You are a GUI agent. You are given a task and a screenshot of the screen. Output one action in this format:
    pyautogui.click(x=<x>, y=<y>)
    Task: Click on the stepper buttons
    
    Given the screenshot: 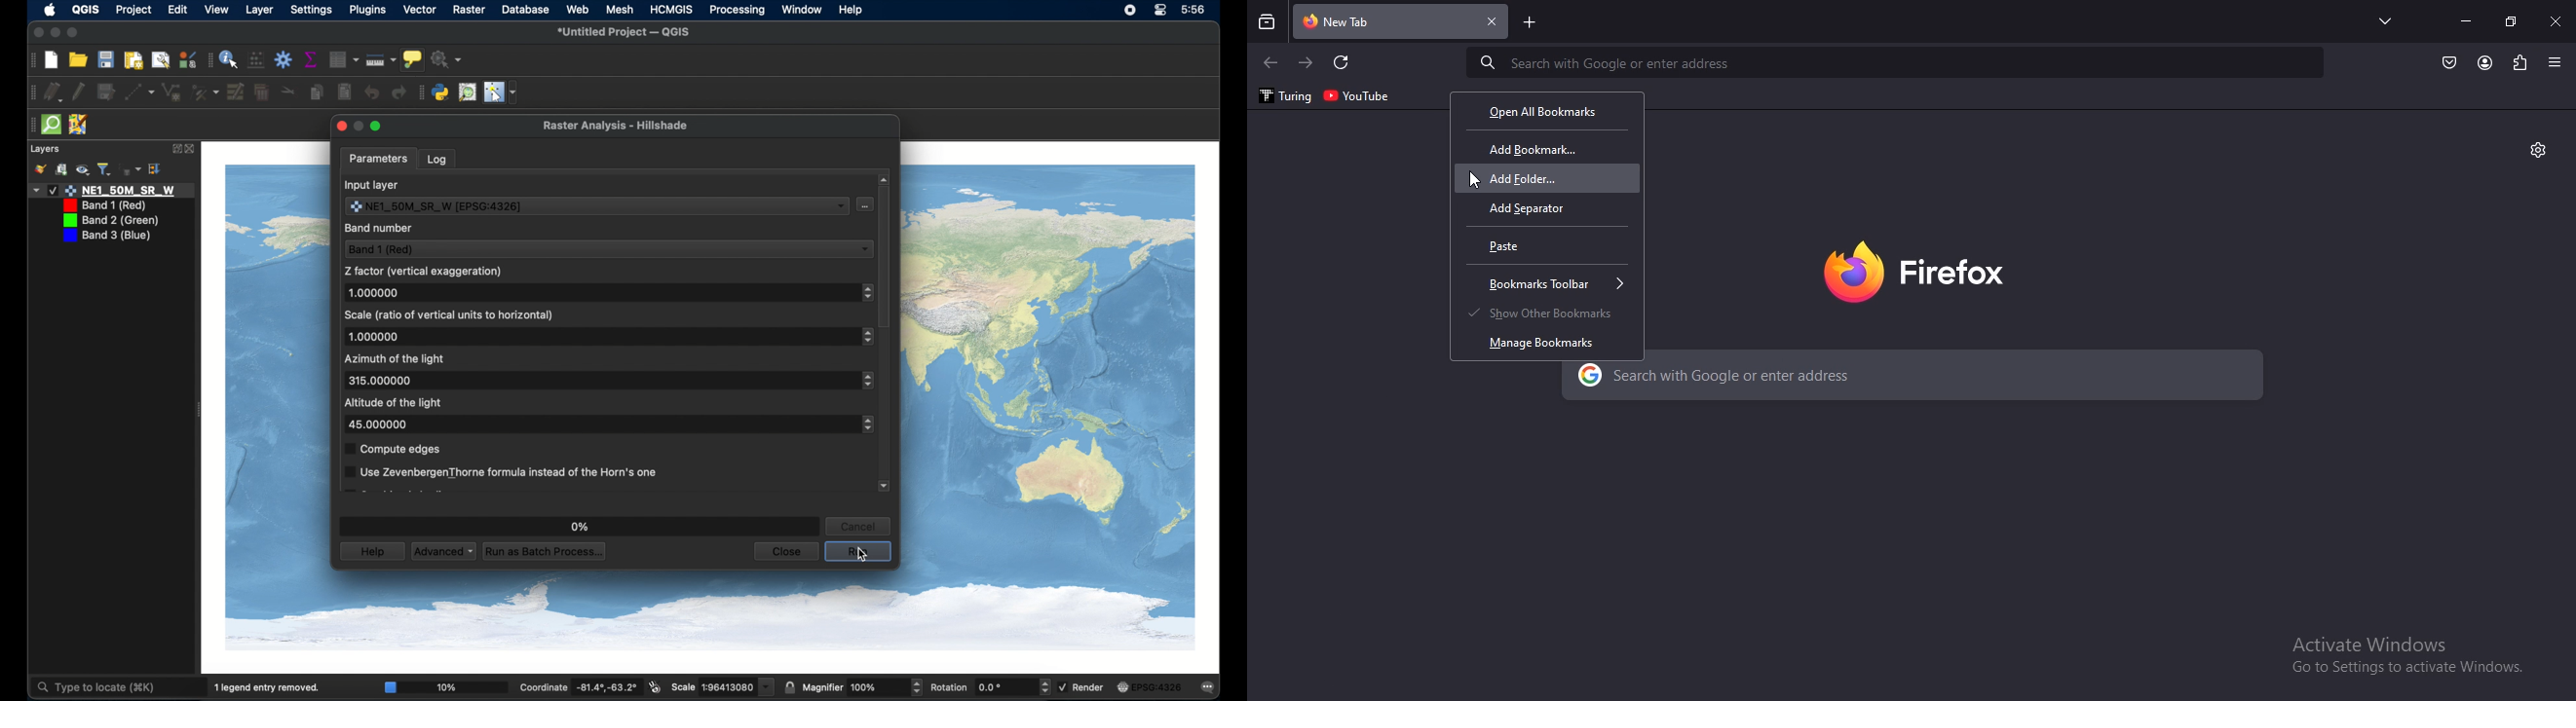 What is the action you would take?
    pyautogui.click(x=866, y=293)
    